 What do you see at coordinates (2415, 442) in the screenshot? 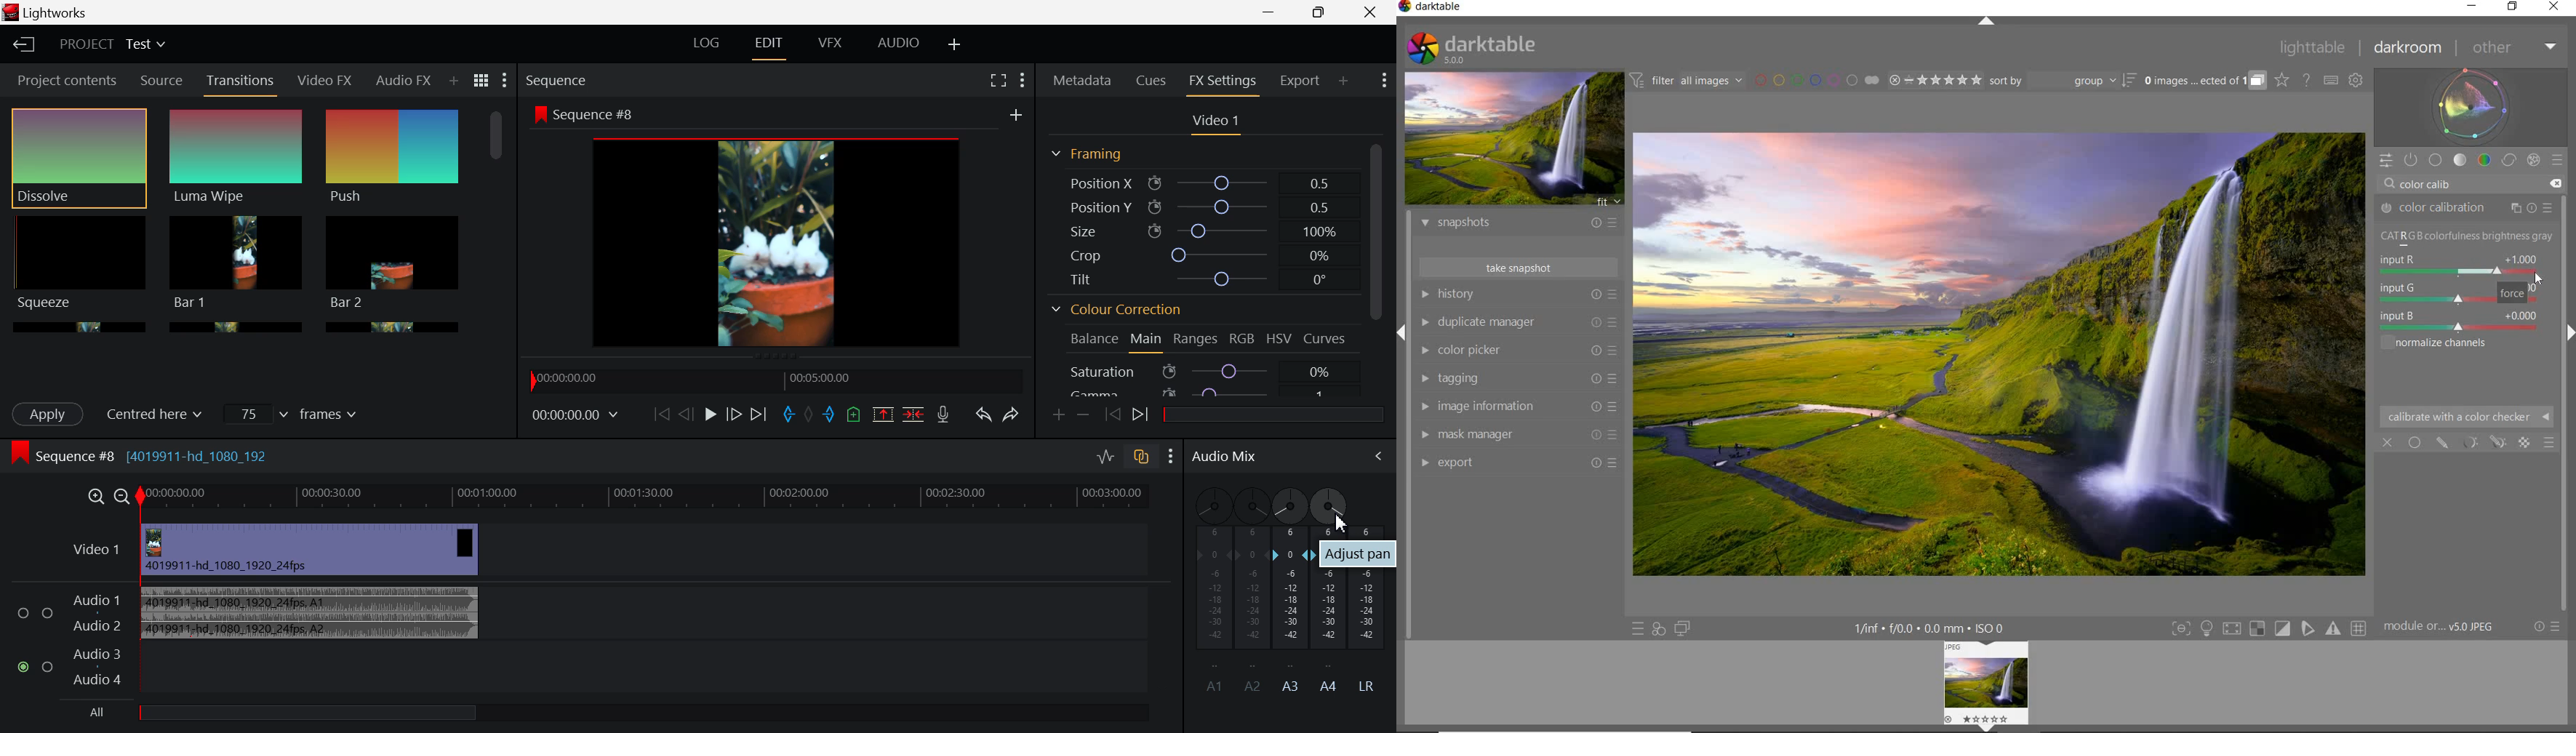
I see `UNIFORMLY` at bounding box center [2415, 442].